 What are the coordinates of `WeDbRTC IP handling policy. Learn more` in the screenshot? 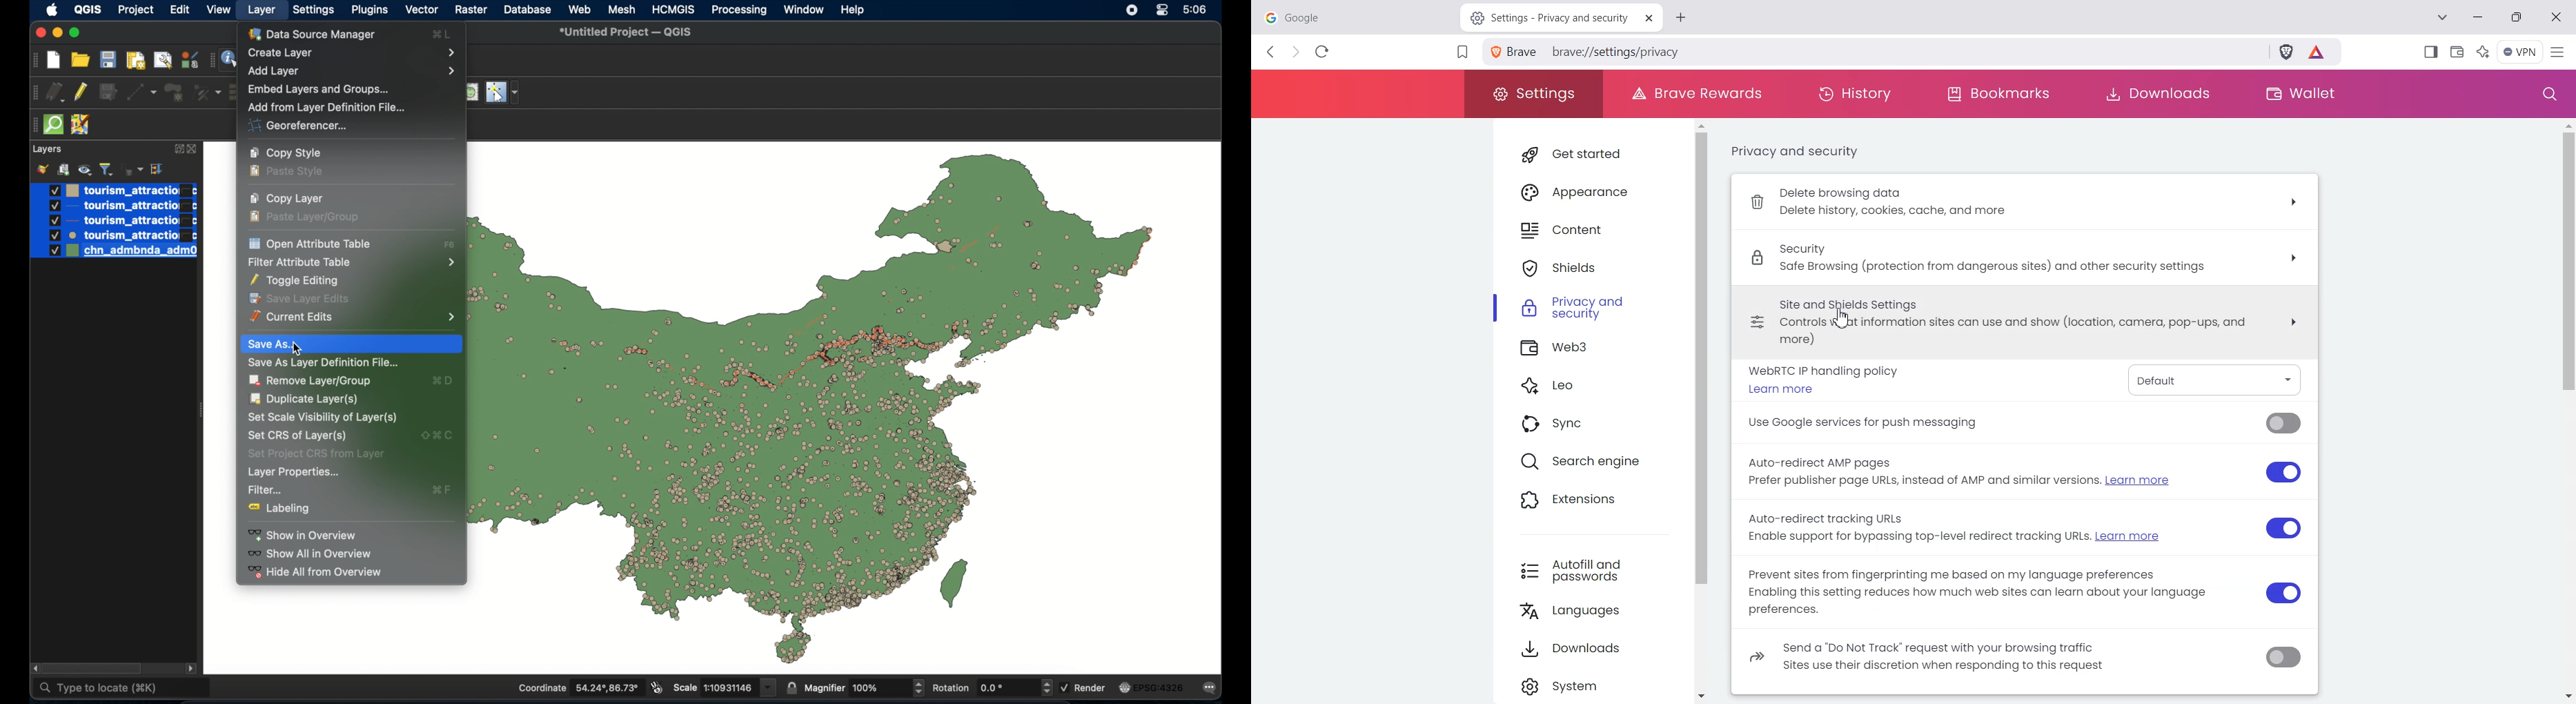 It's located at (1827, 379).